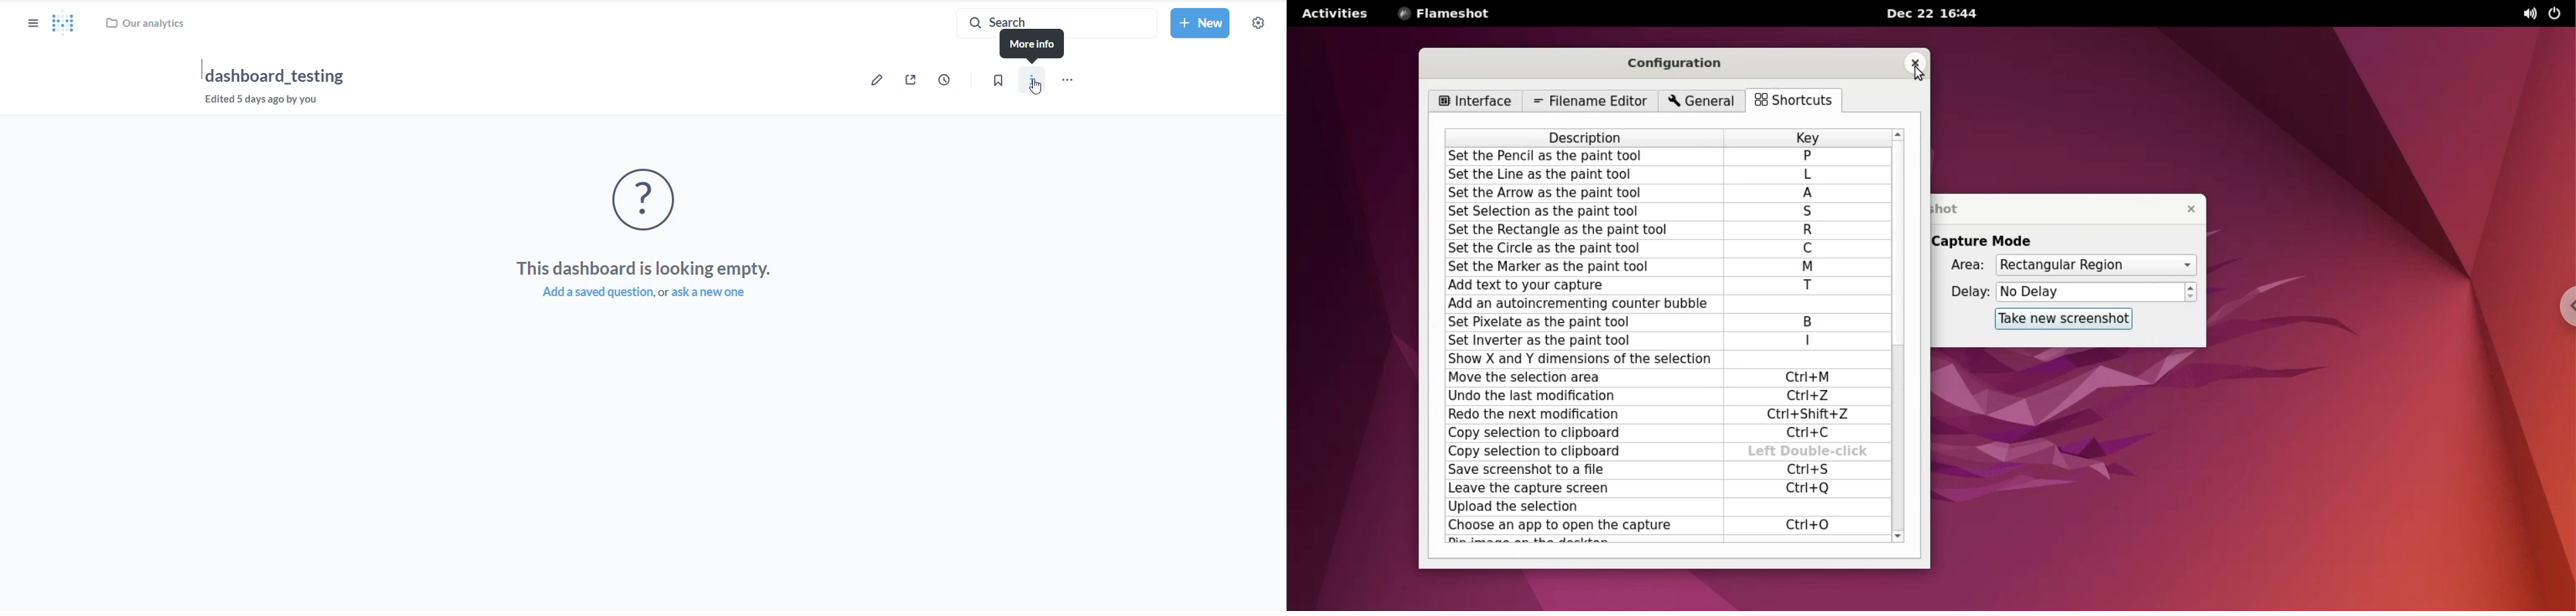 The image size is (2576, 616). I want to click on export , so click(912, 81).